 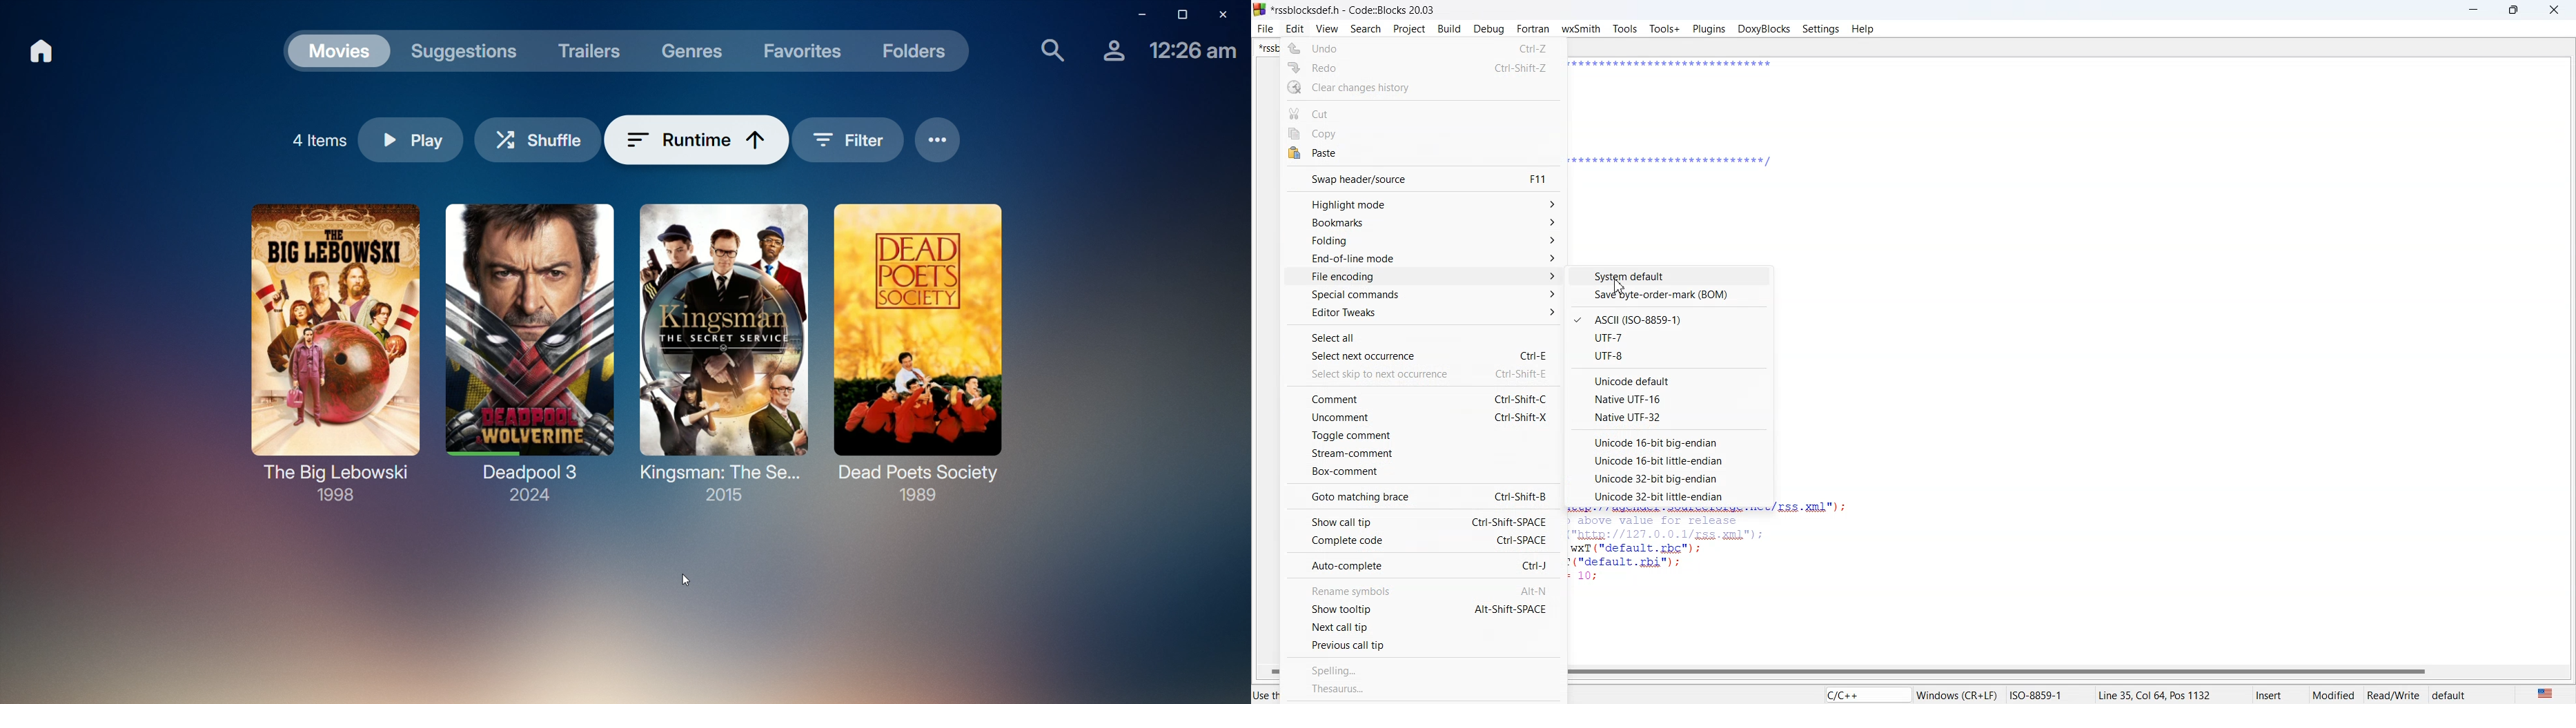 What do you see at coordinates (530, 352) in the screenshot?
I see `Deadpool 3` at bounding box center [530, 352].